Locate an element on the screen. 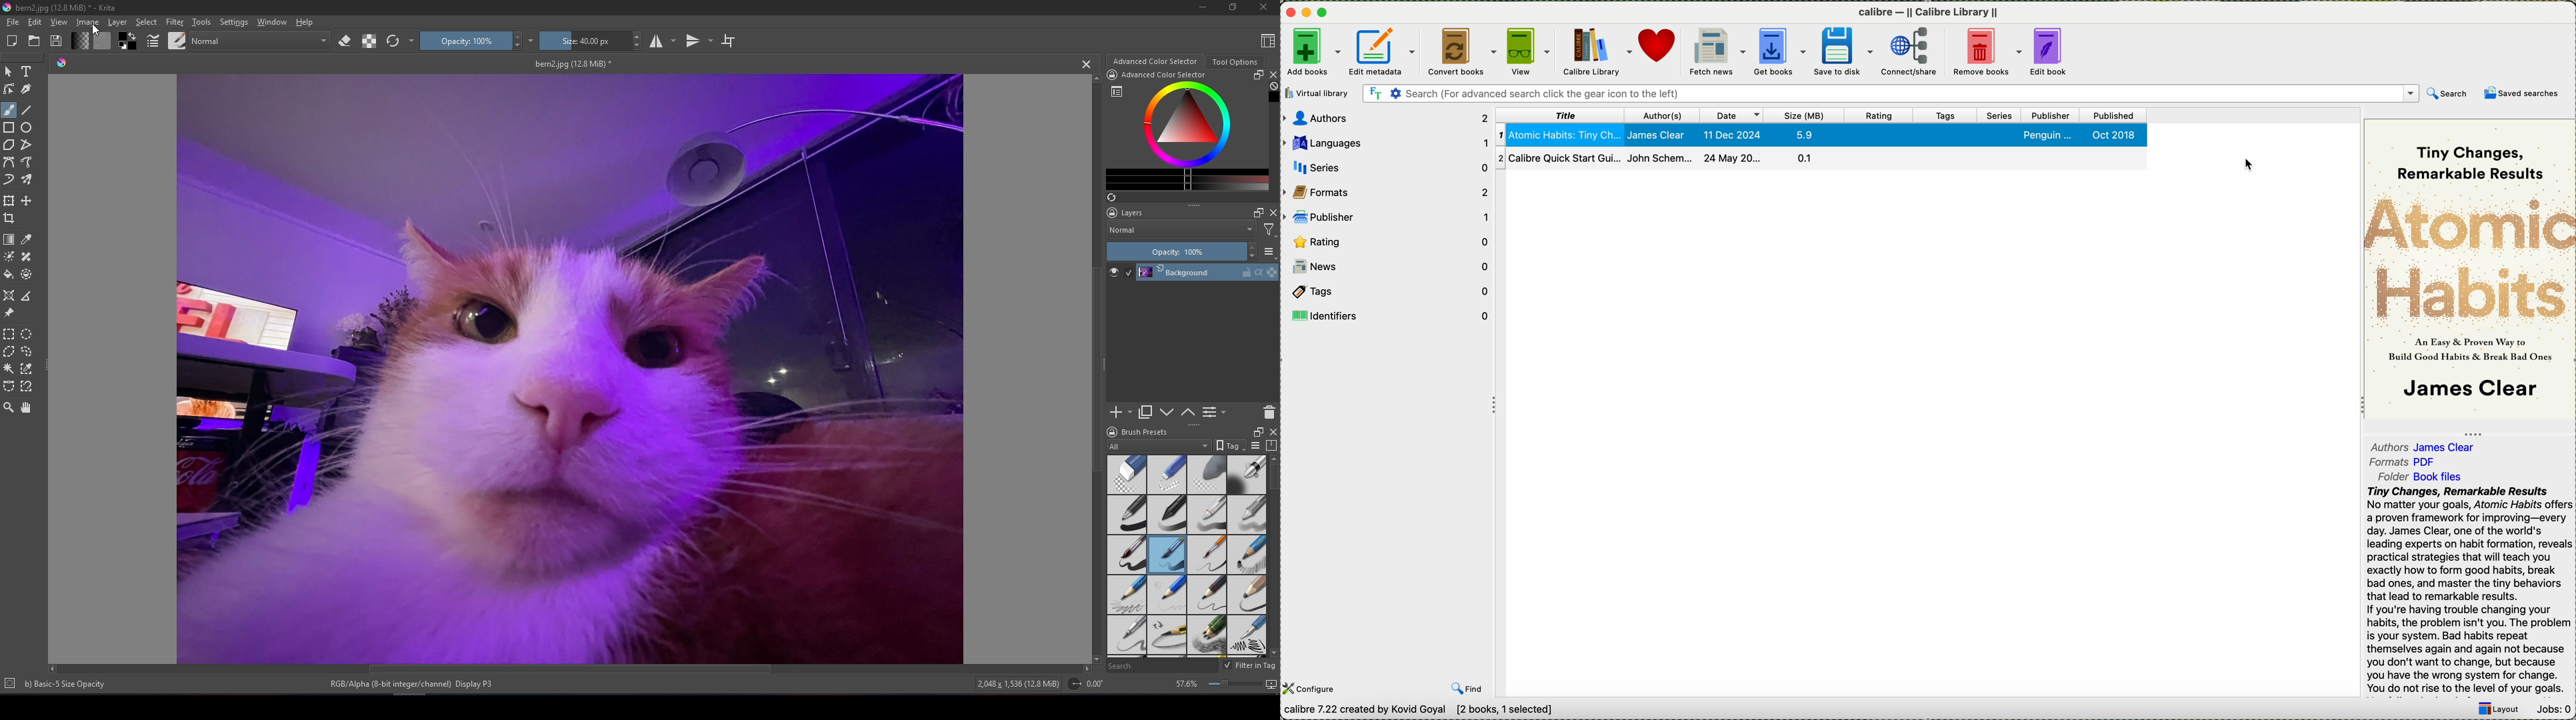 Image resolution: width=2576 pixels, height=728 pixels. get books is located at coordinates (1780, 51).